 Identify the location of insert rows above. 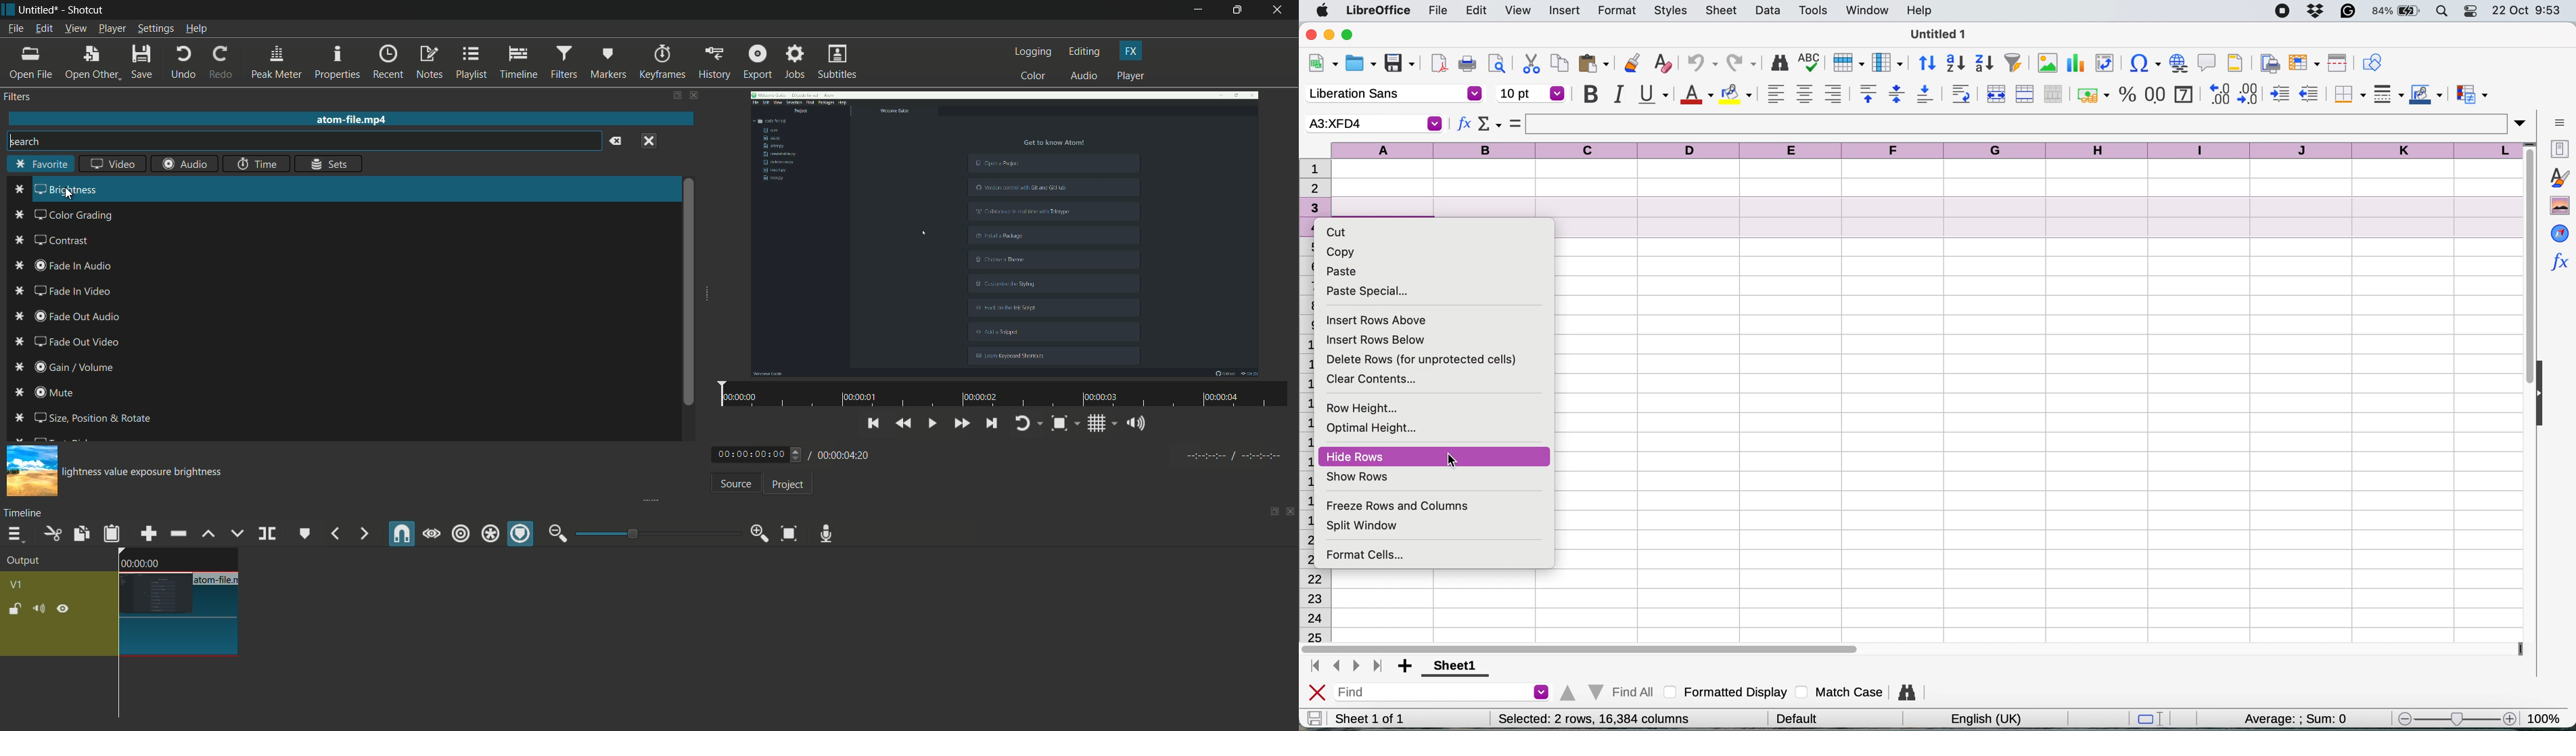
(1379, 320).